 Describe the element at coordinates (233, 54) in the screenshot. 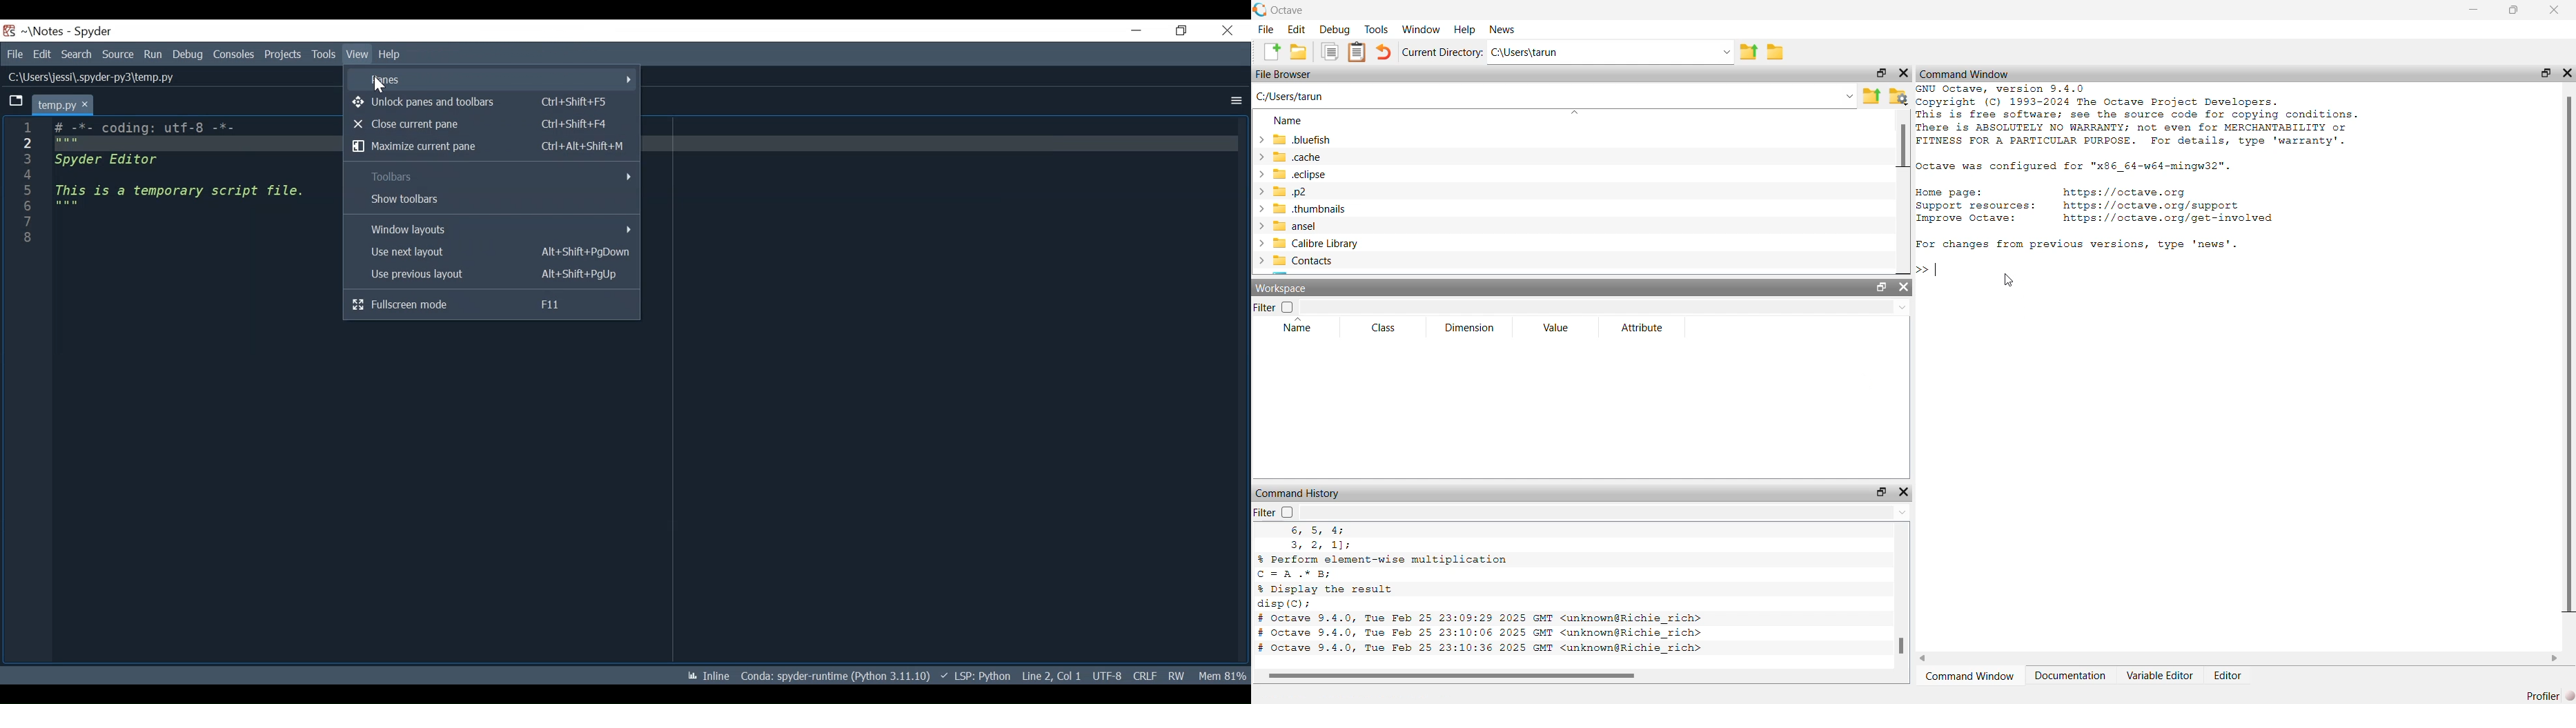

I see `Consoles` at that location.